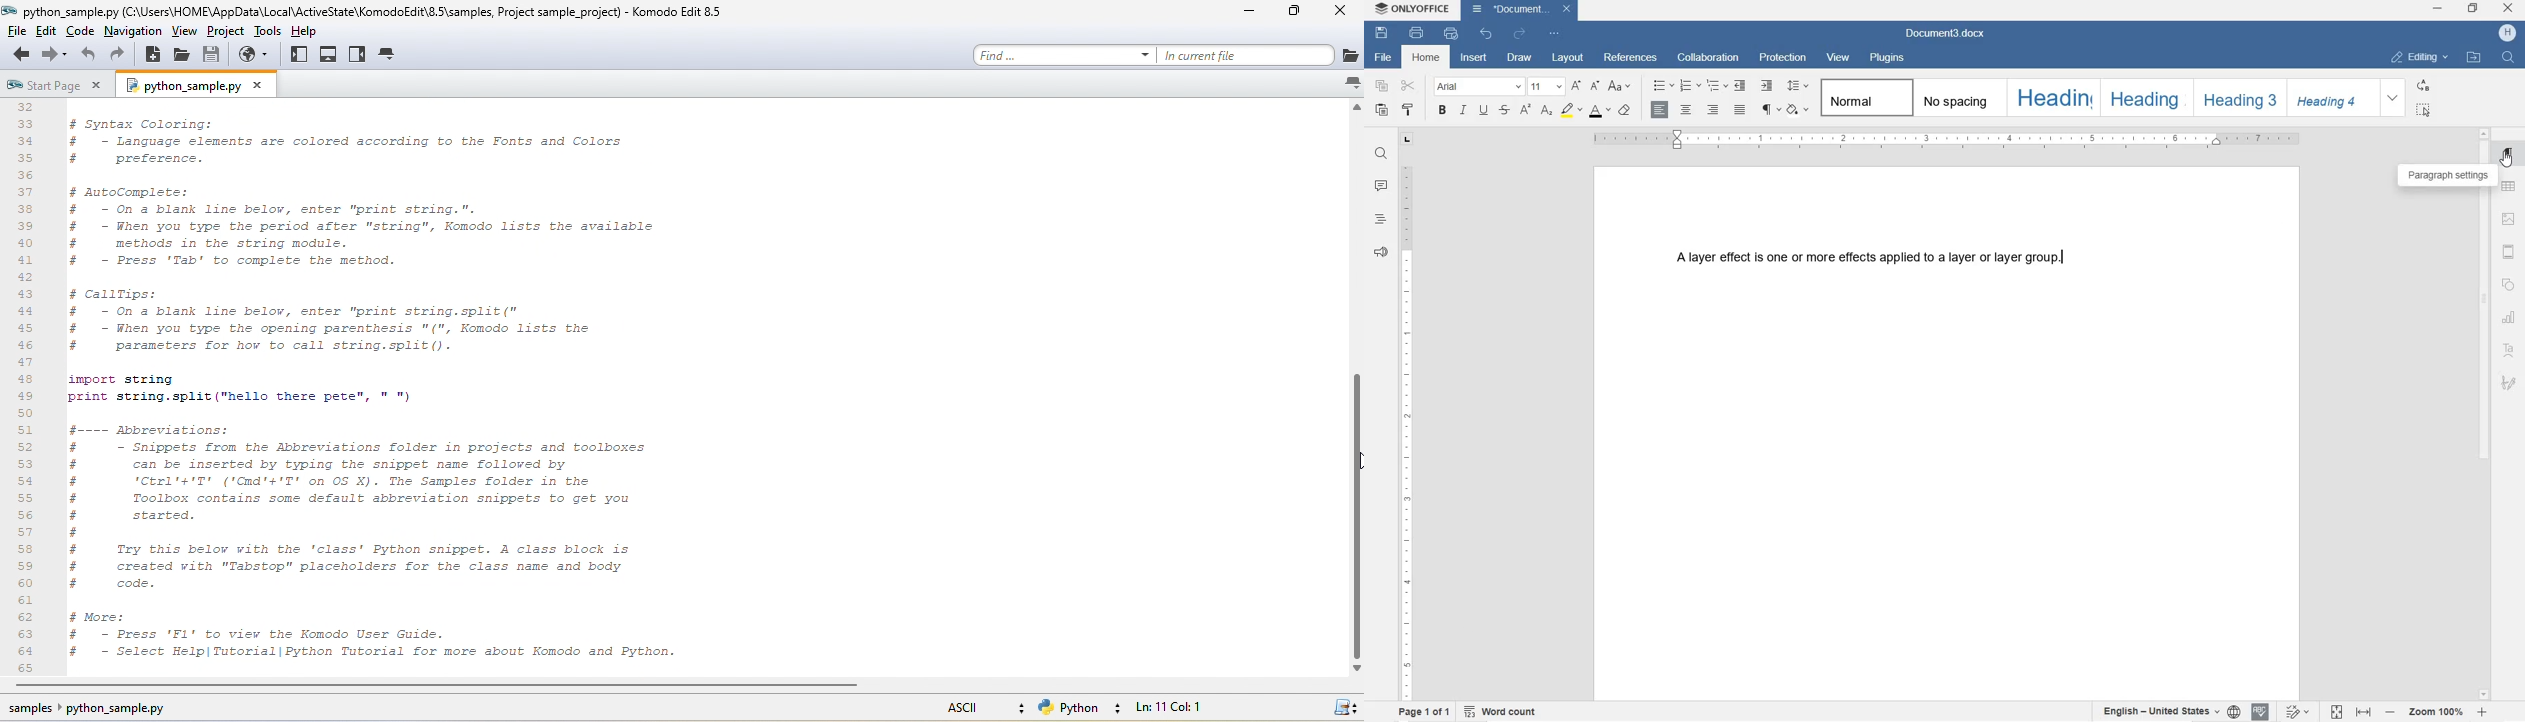  I want to click on COMMENTS, so click(1379, 187).